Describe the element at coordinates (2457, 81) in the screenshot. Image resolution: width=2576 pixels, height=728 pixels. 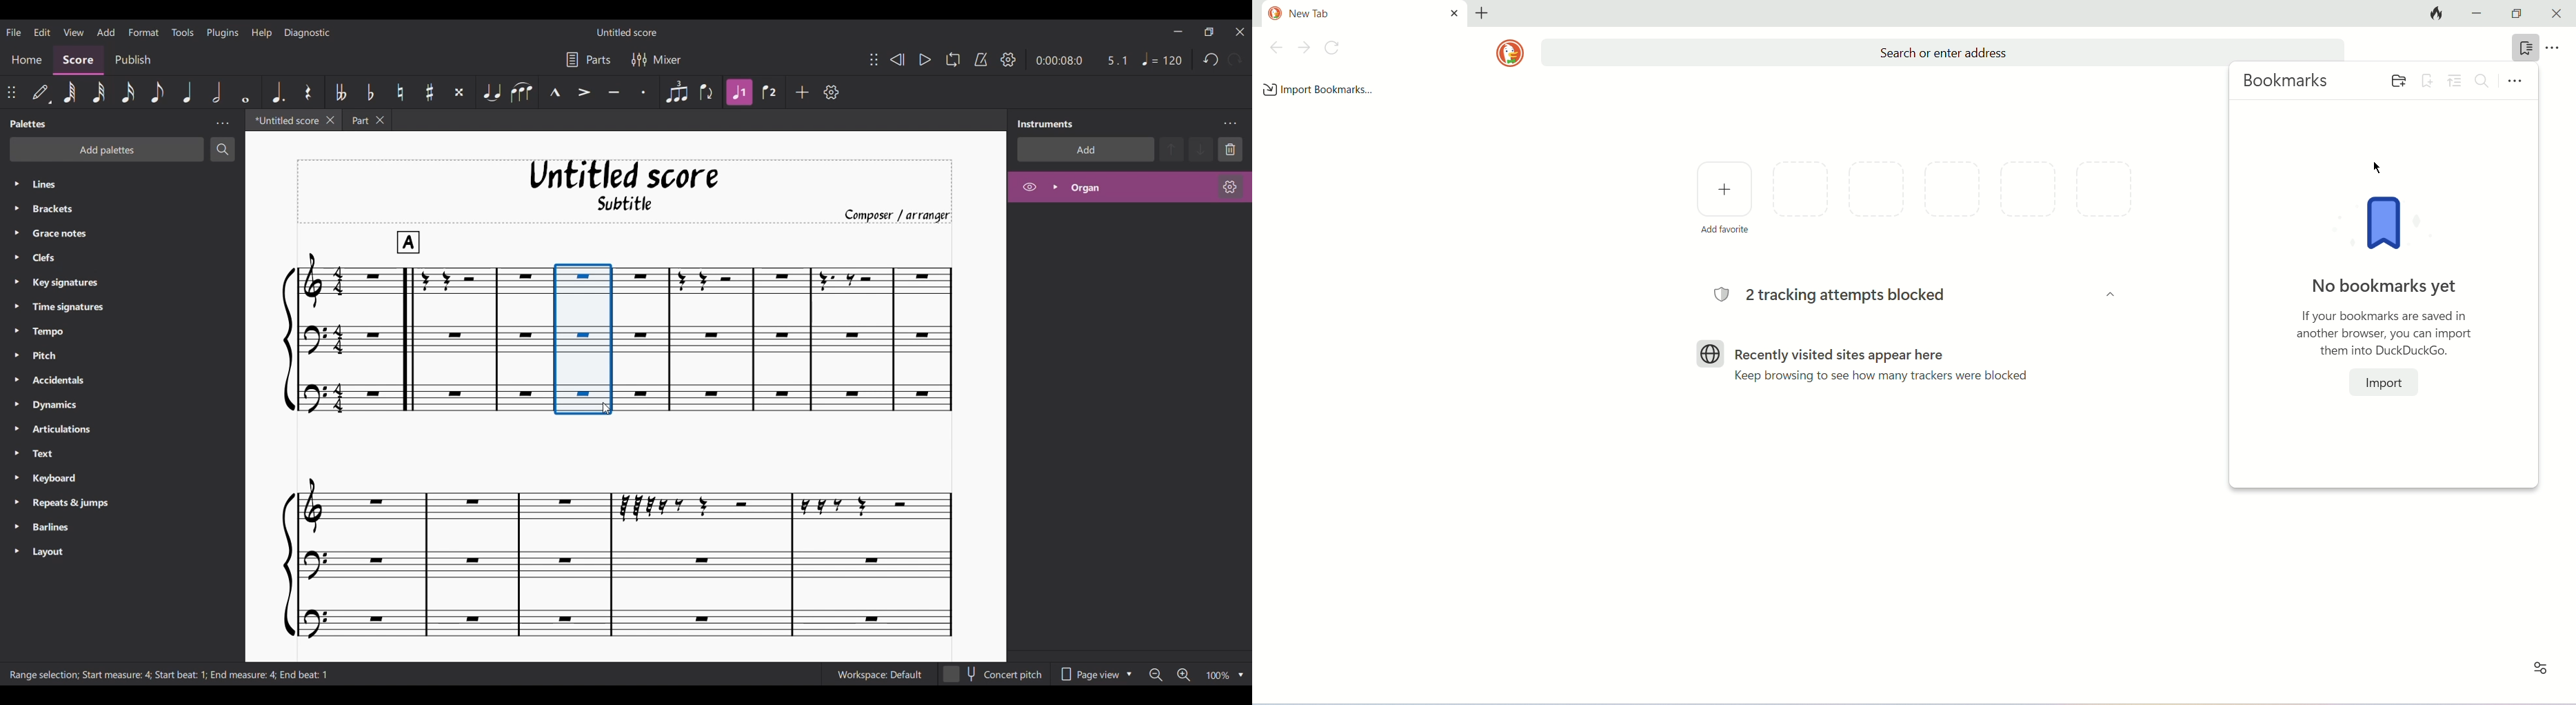
I see `view option` at that location.